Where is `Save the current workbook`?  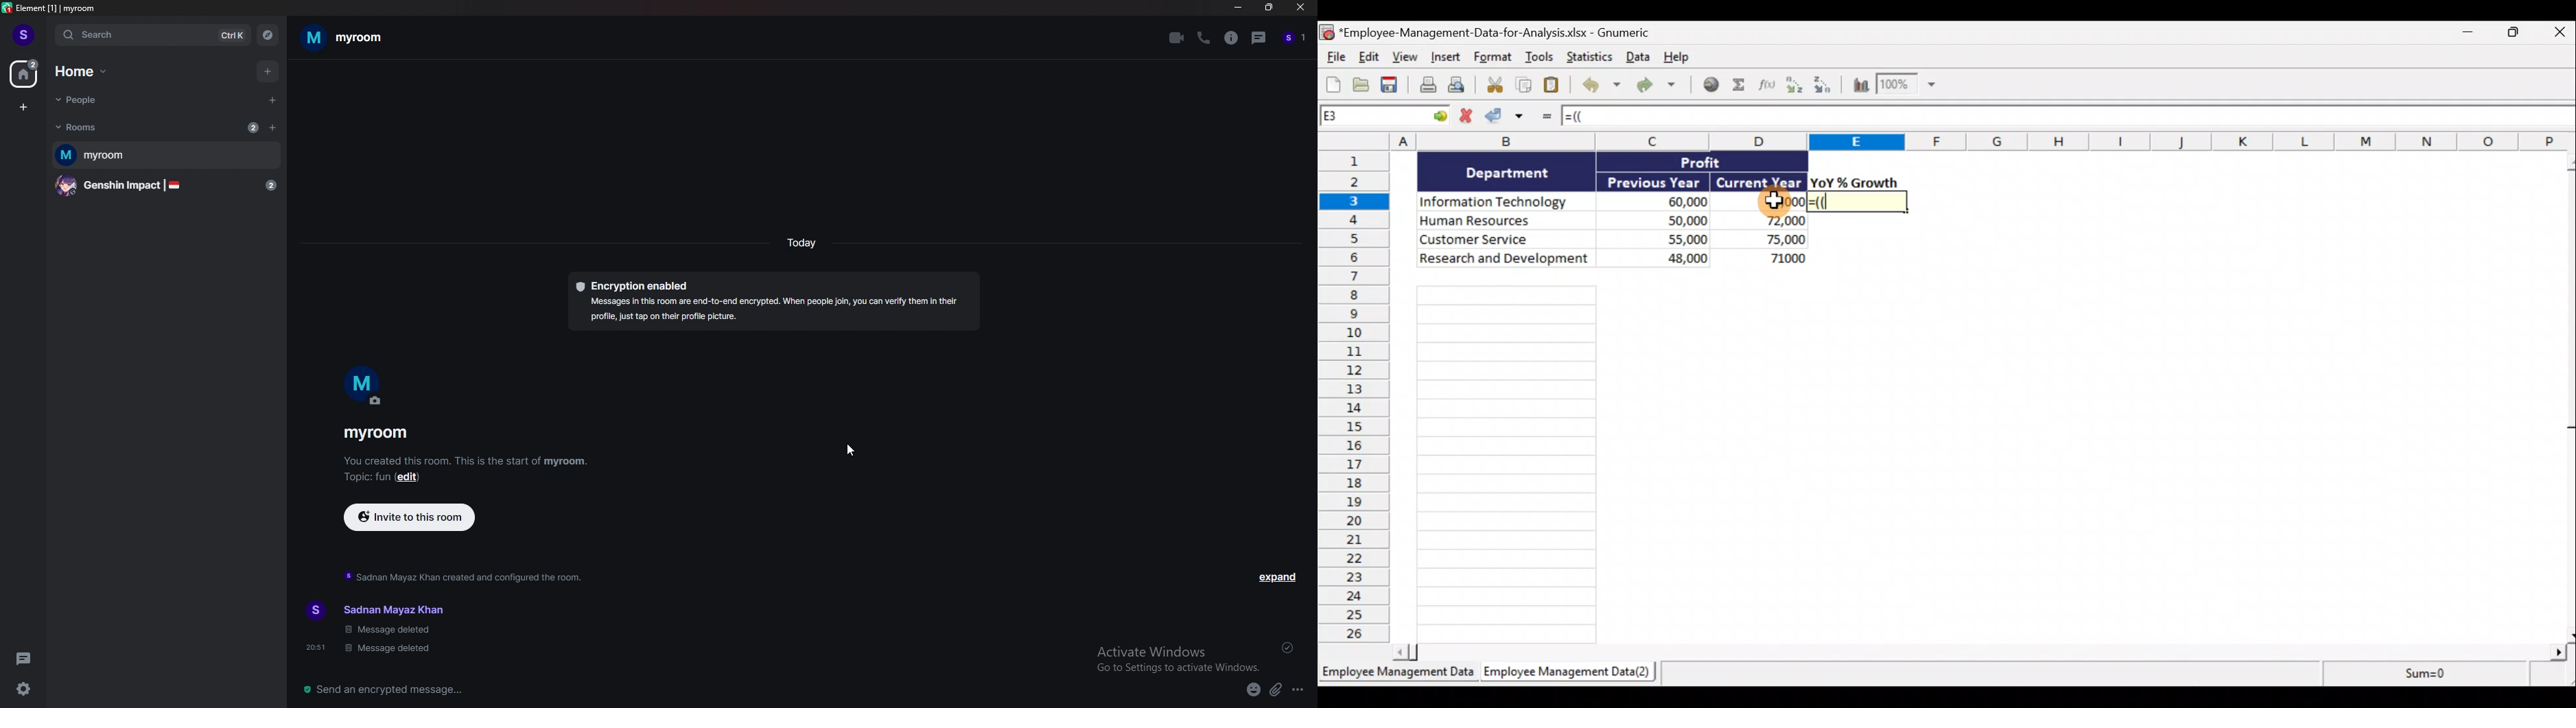 Save the current workbook is located at coordinates (1392, 86).